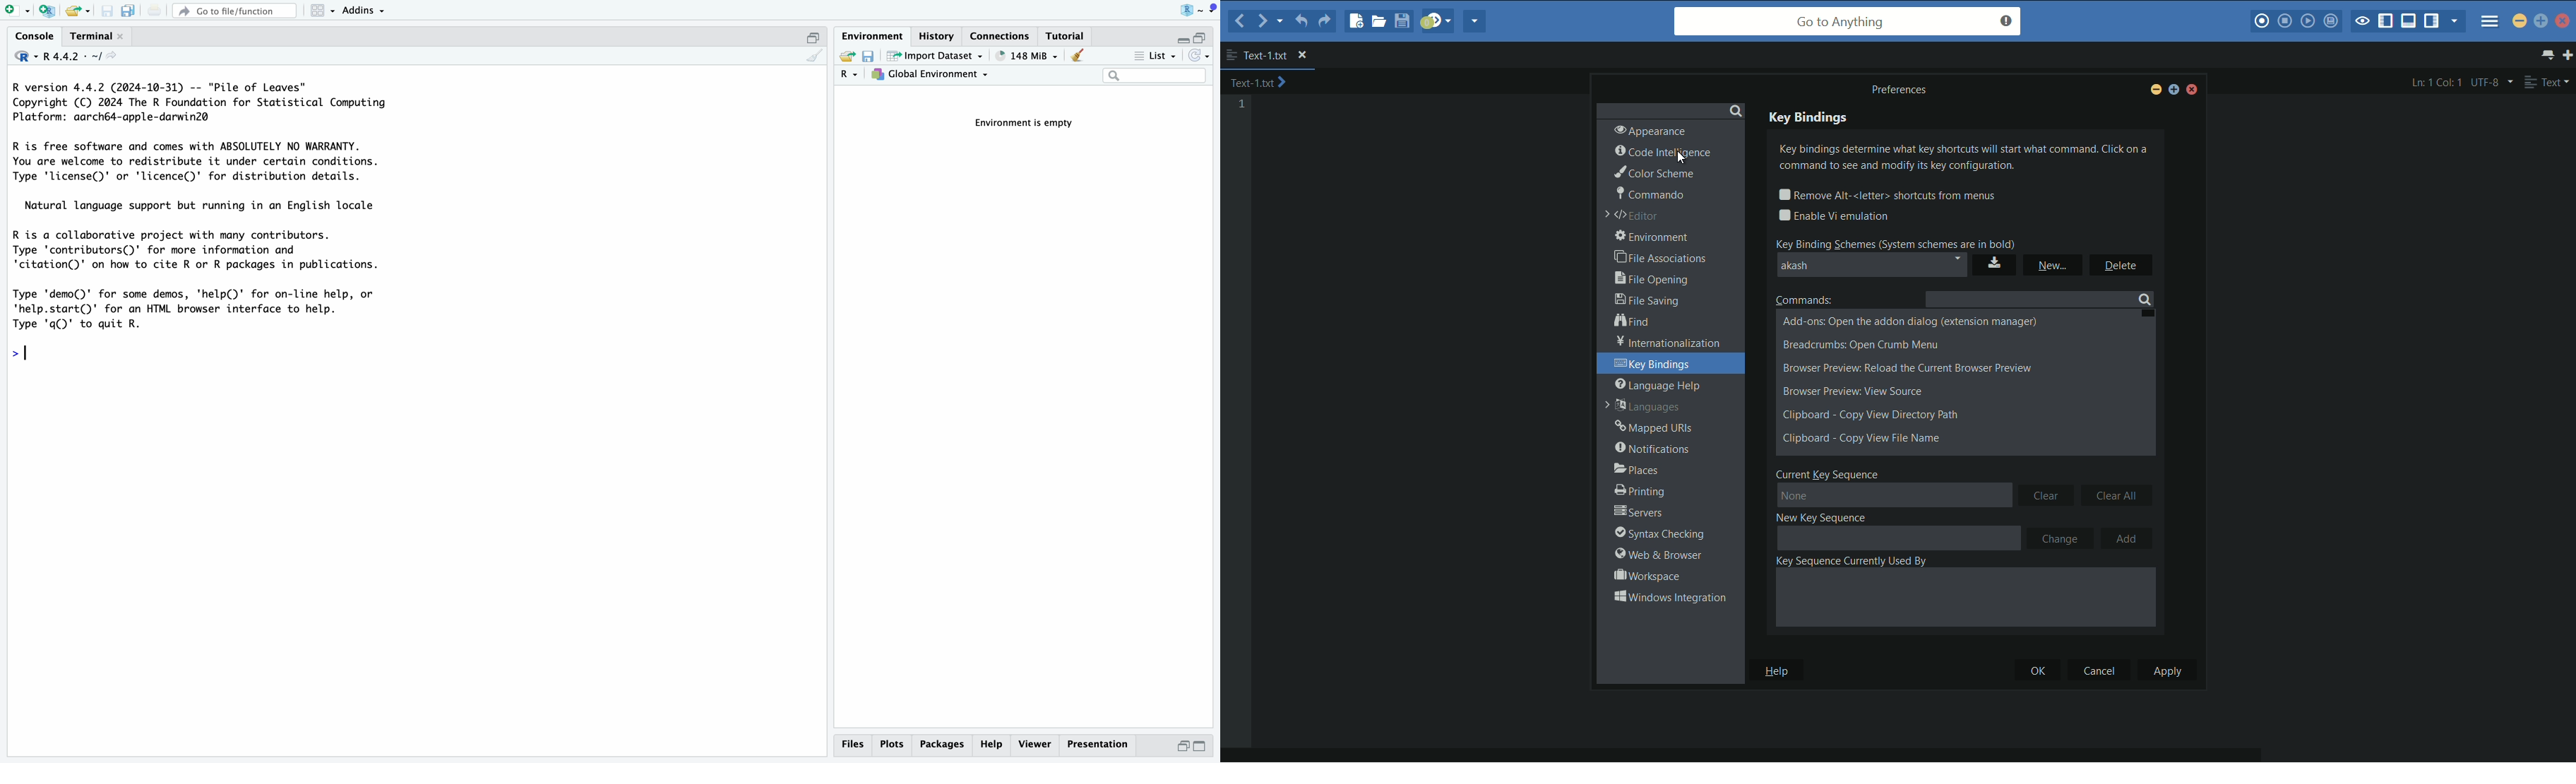 The image size is (2576, 784). I want to click on maximize, so click(1206, 33).